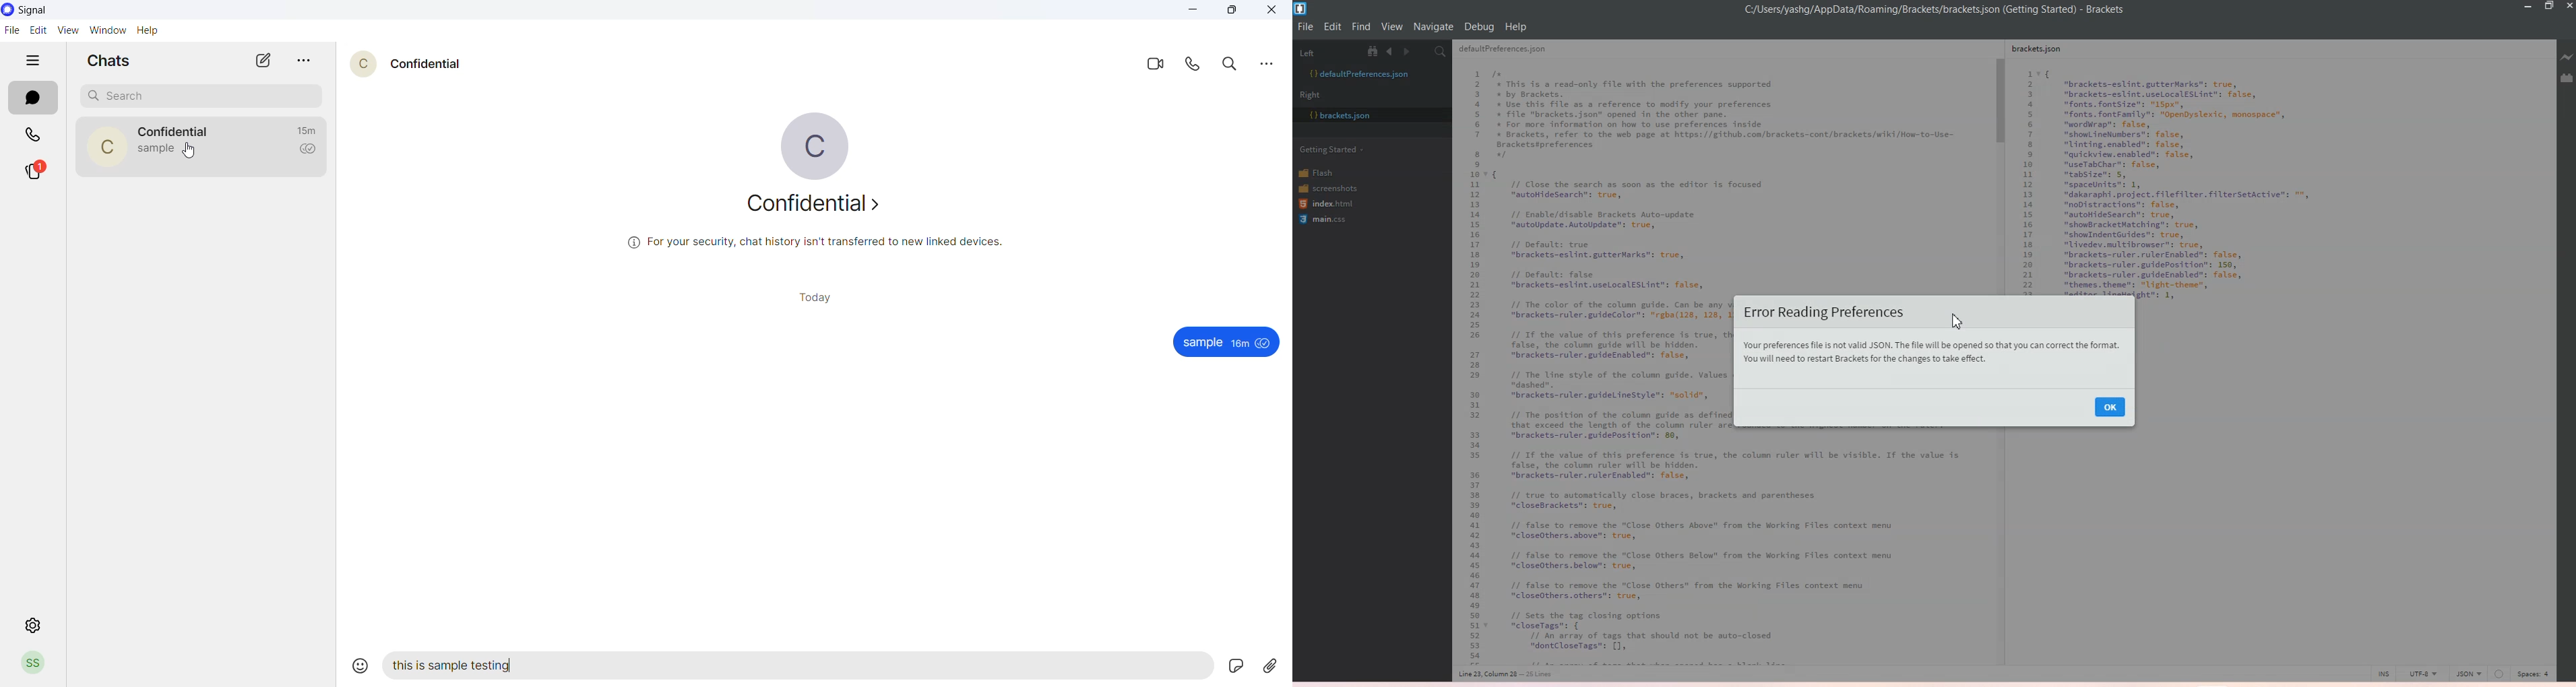  Describe the element at coordinates (815, 205) in the screenshot. I see `confidential` at that location.